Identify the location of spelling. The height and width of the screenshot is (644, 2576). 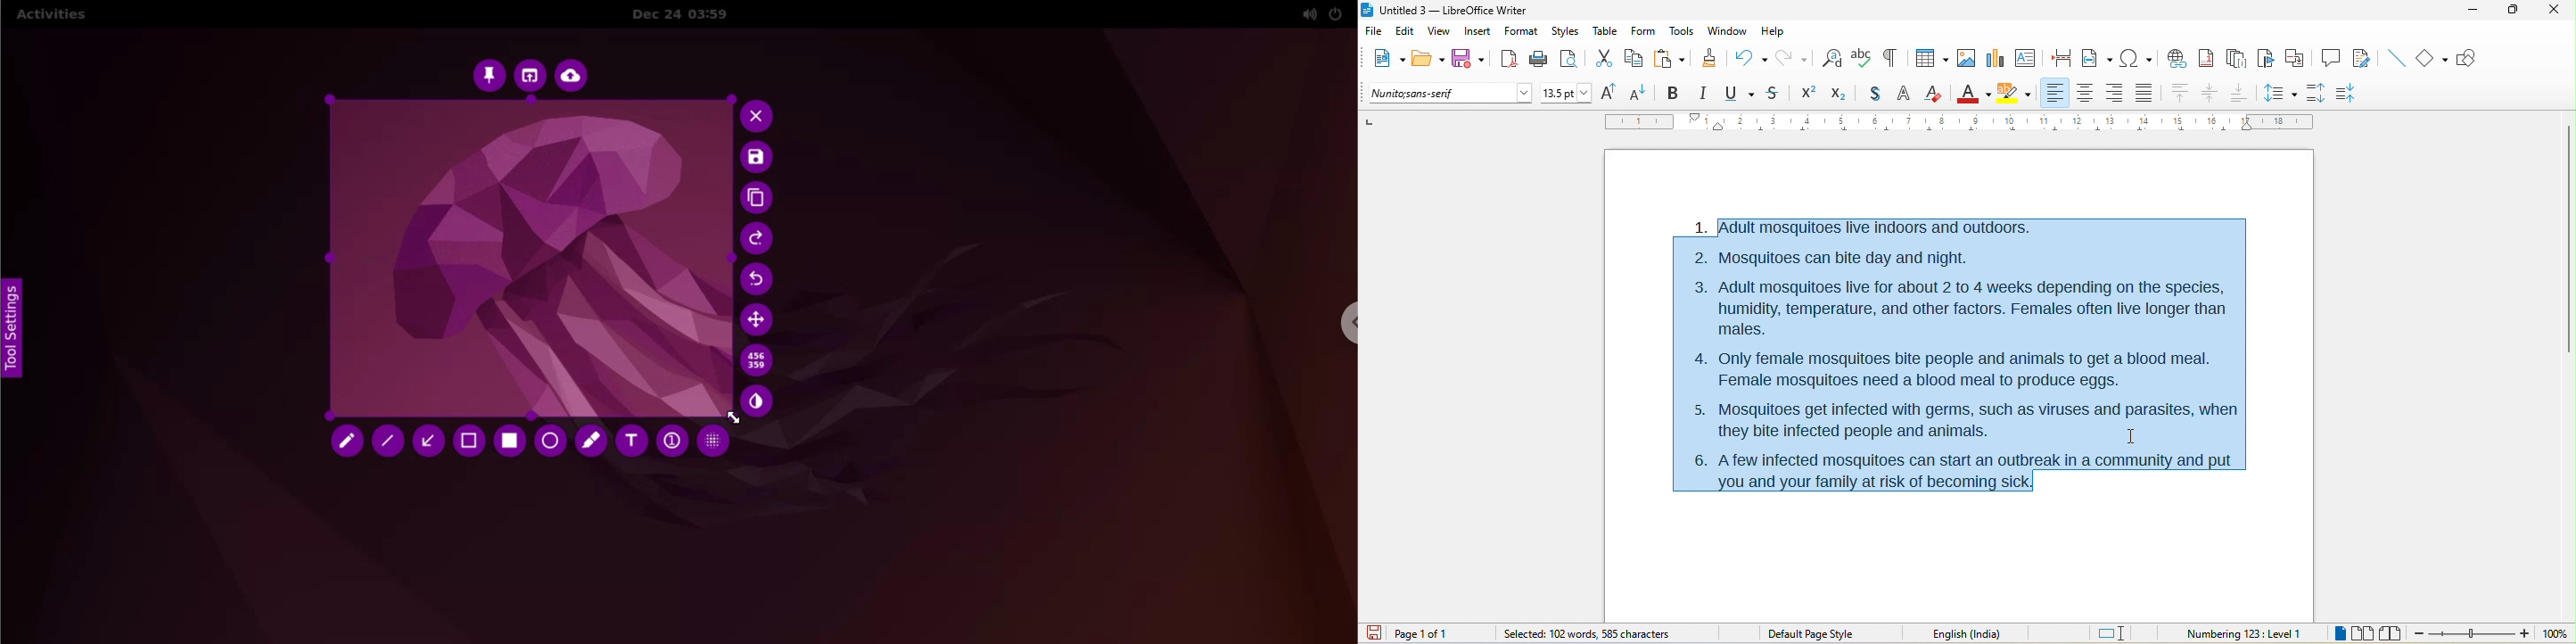
(1862, 60).